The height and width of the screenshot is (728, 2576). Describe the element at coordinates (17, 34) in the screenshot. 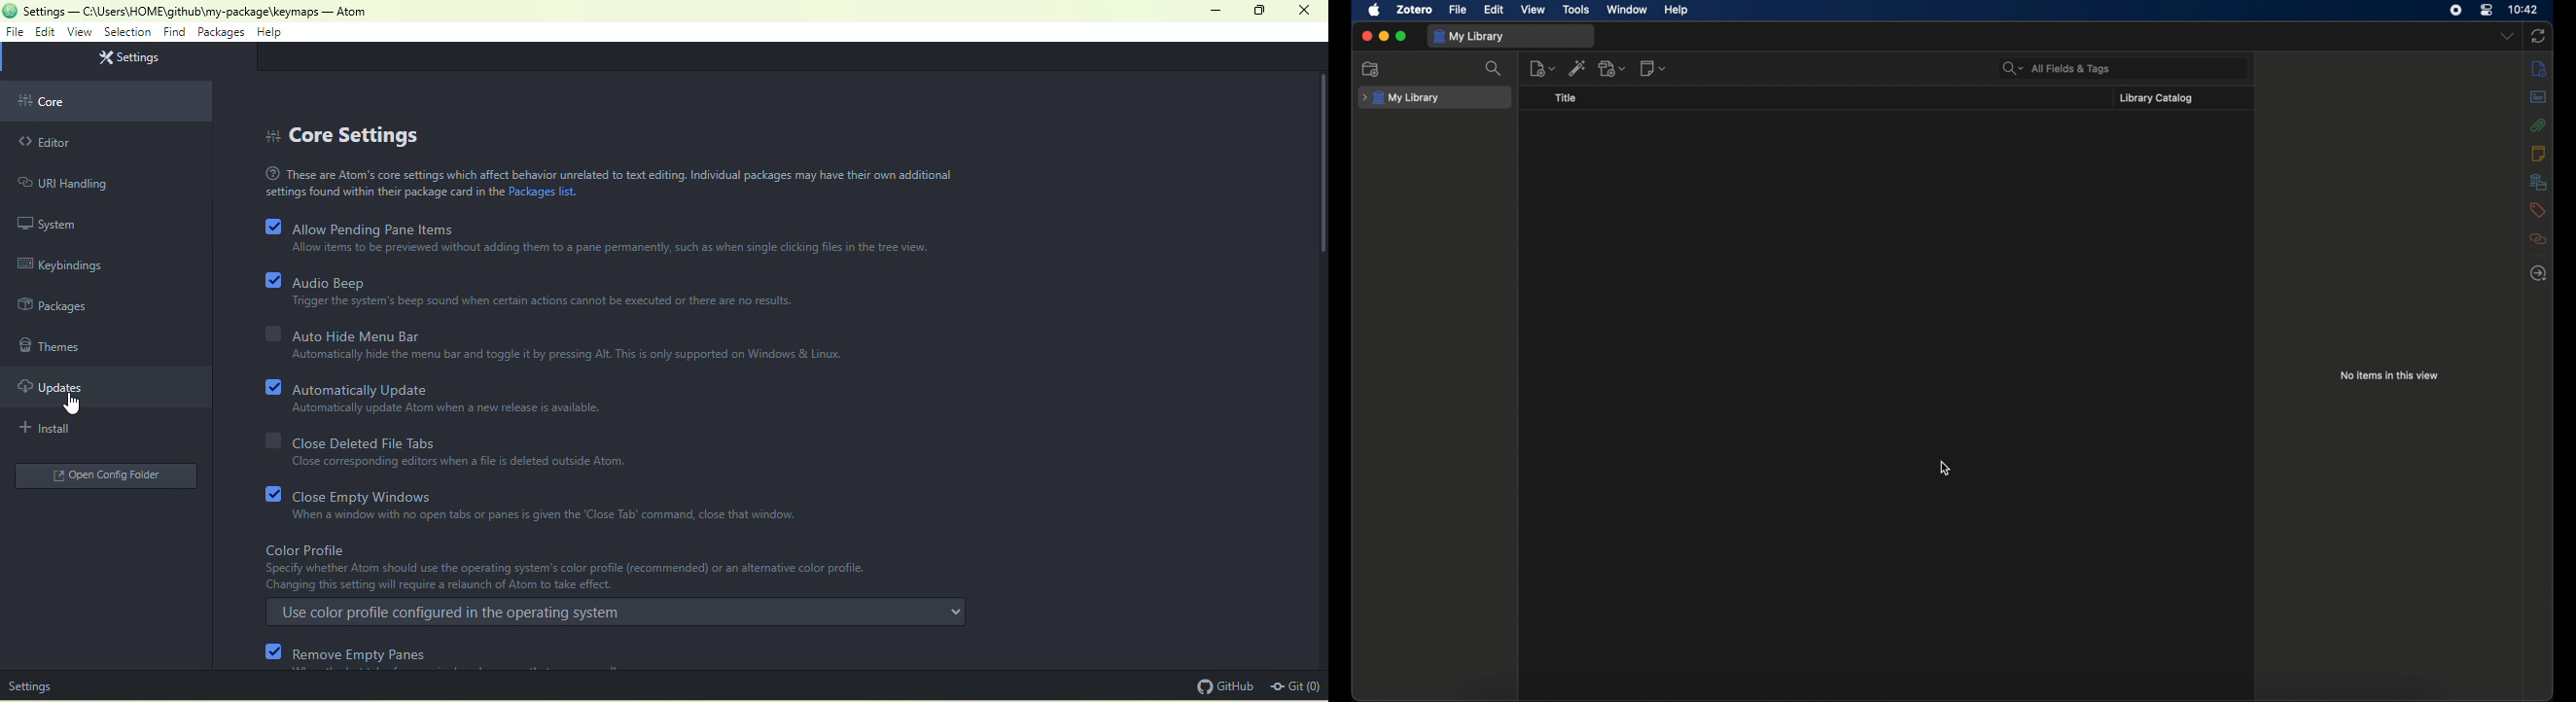

I see `file` at that location.